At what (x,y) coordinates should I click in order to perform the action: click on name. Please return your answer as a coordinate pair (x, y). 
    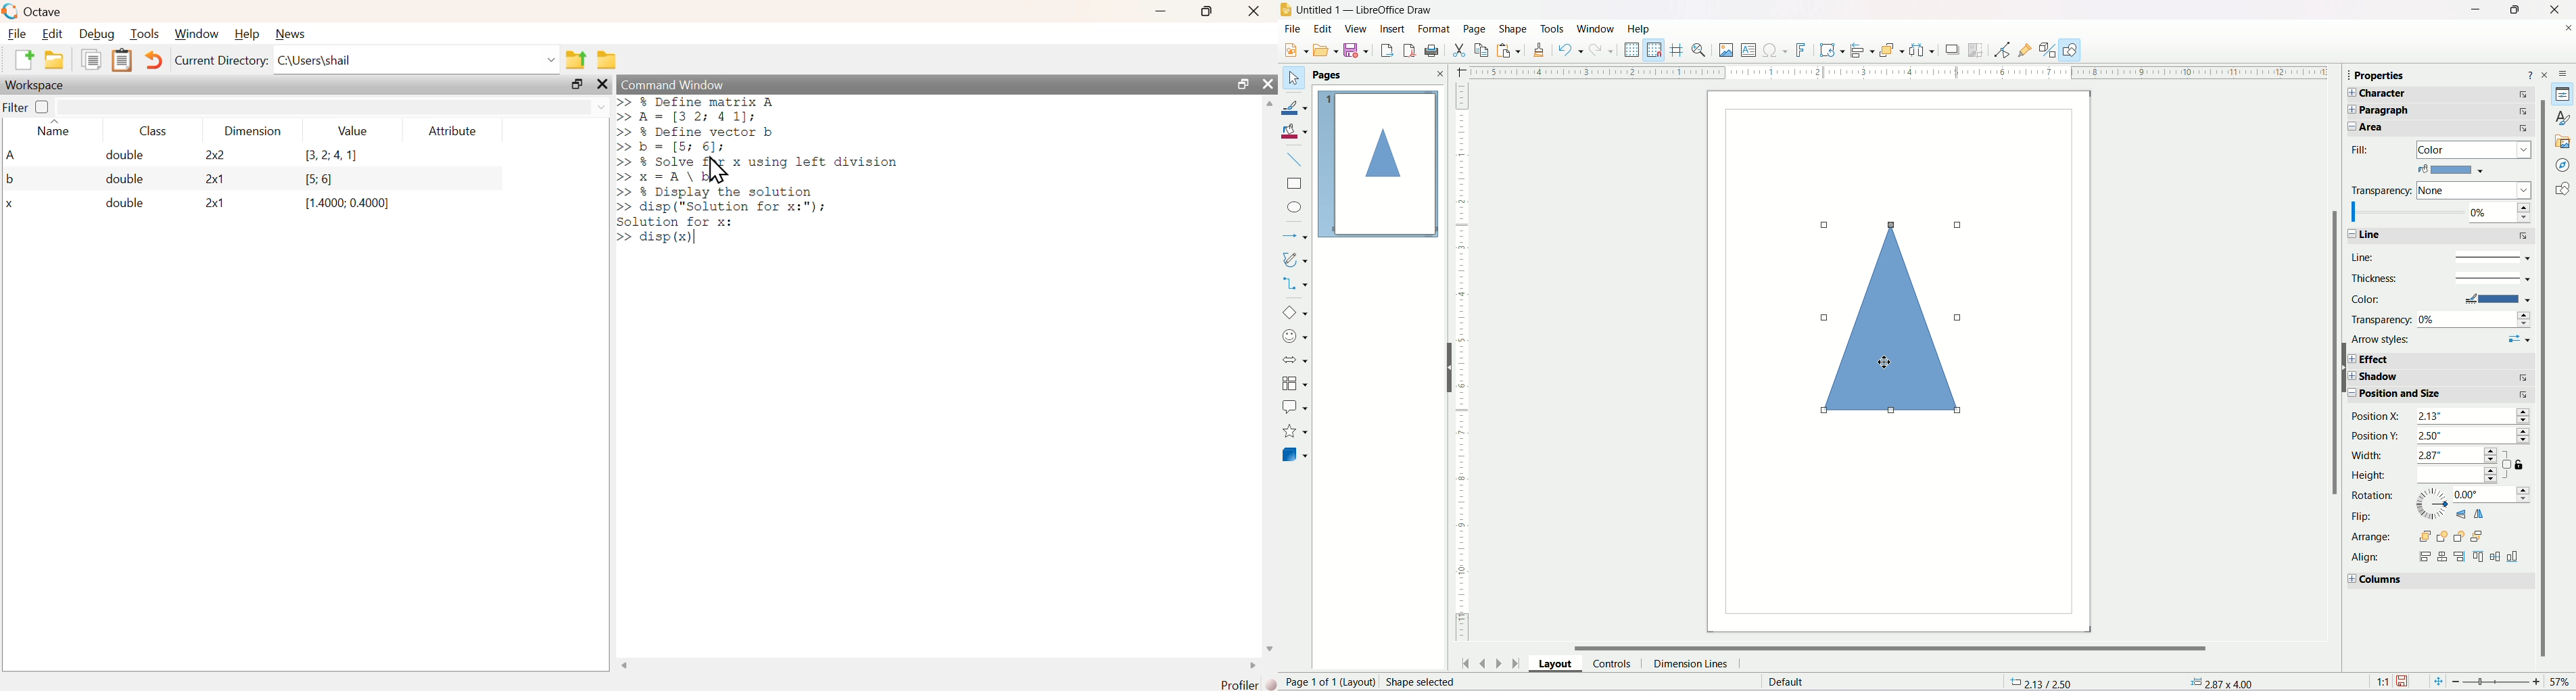
    Looking at the image, I should click on (51, 130).